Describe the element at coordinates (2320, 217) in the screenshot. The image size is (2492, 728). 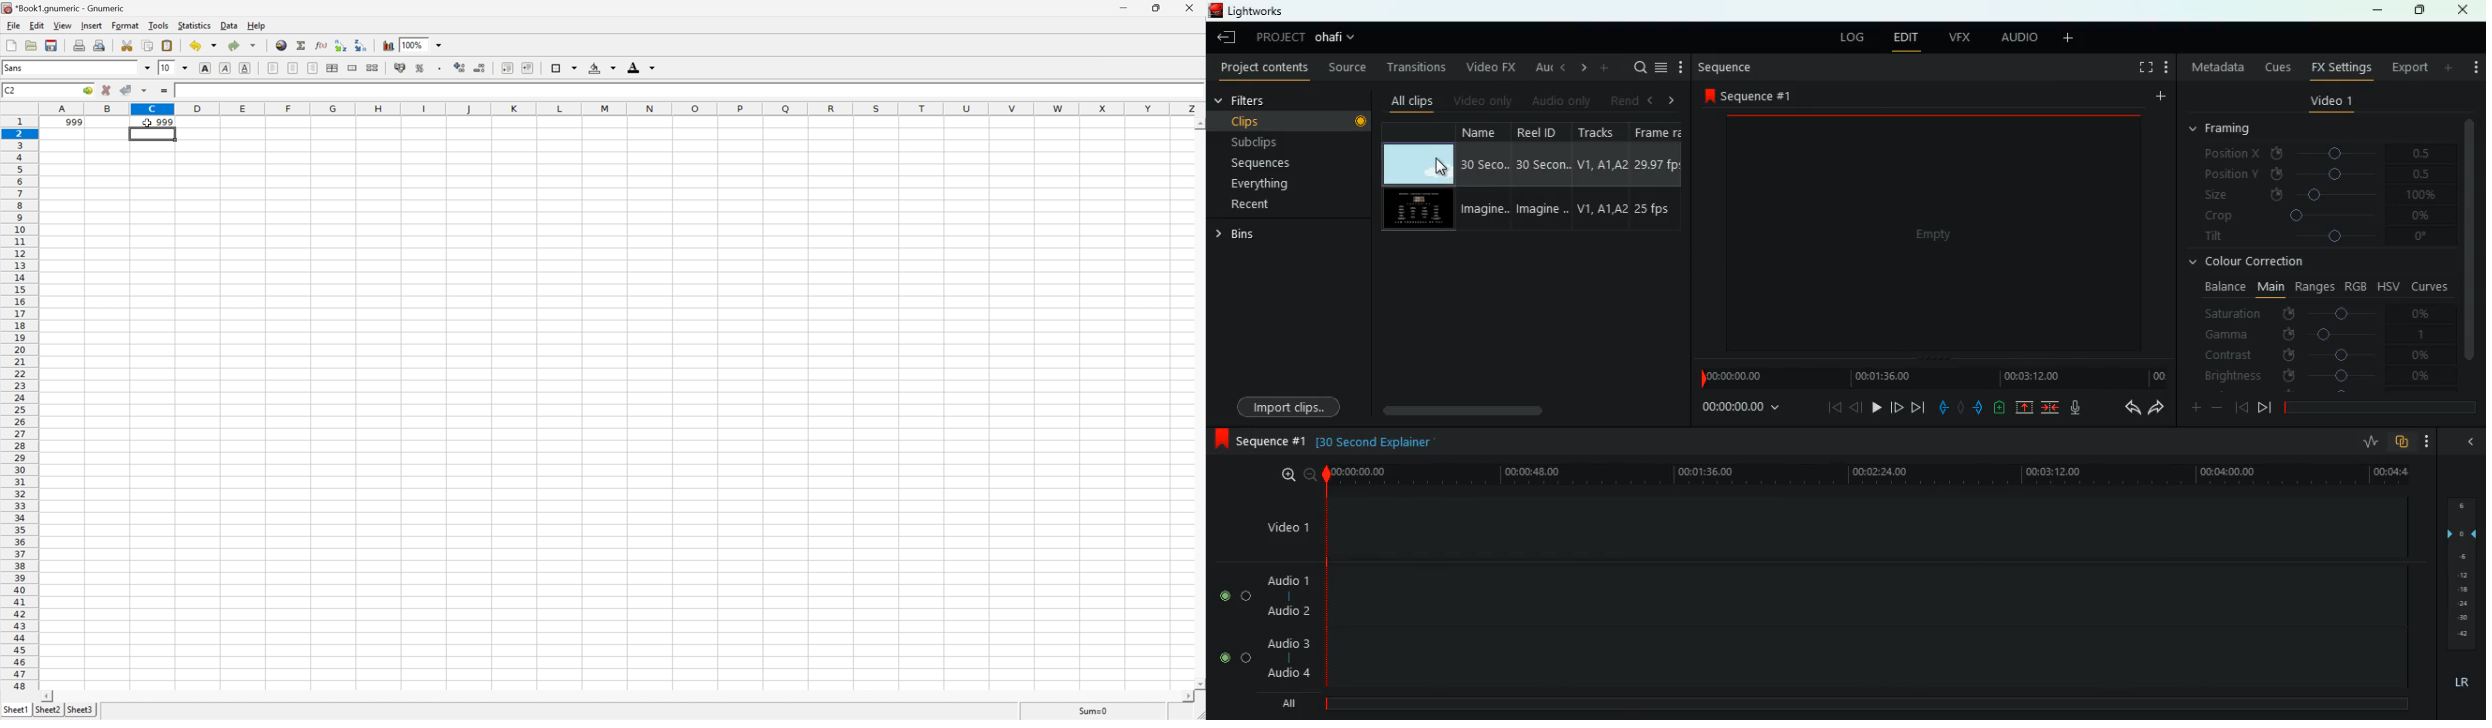
I see `crop` at that location.